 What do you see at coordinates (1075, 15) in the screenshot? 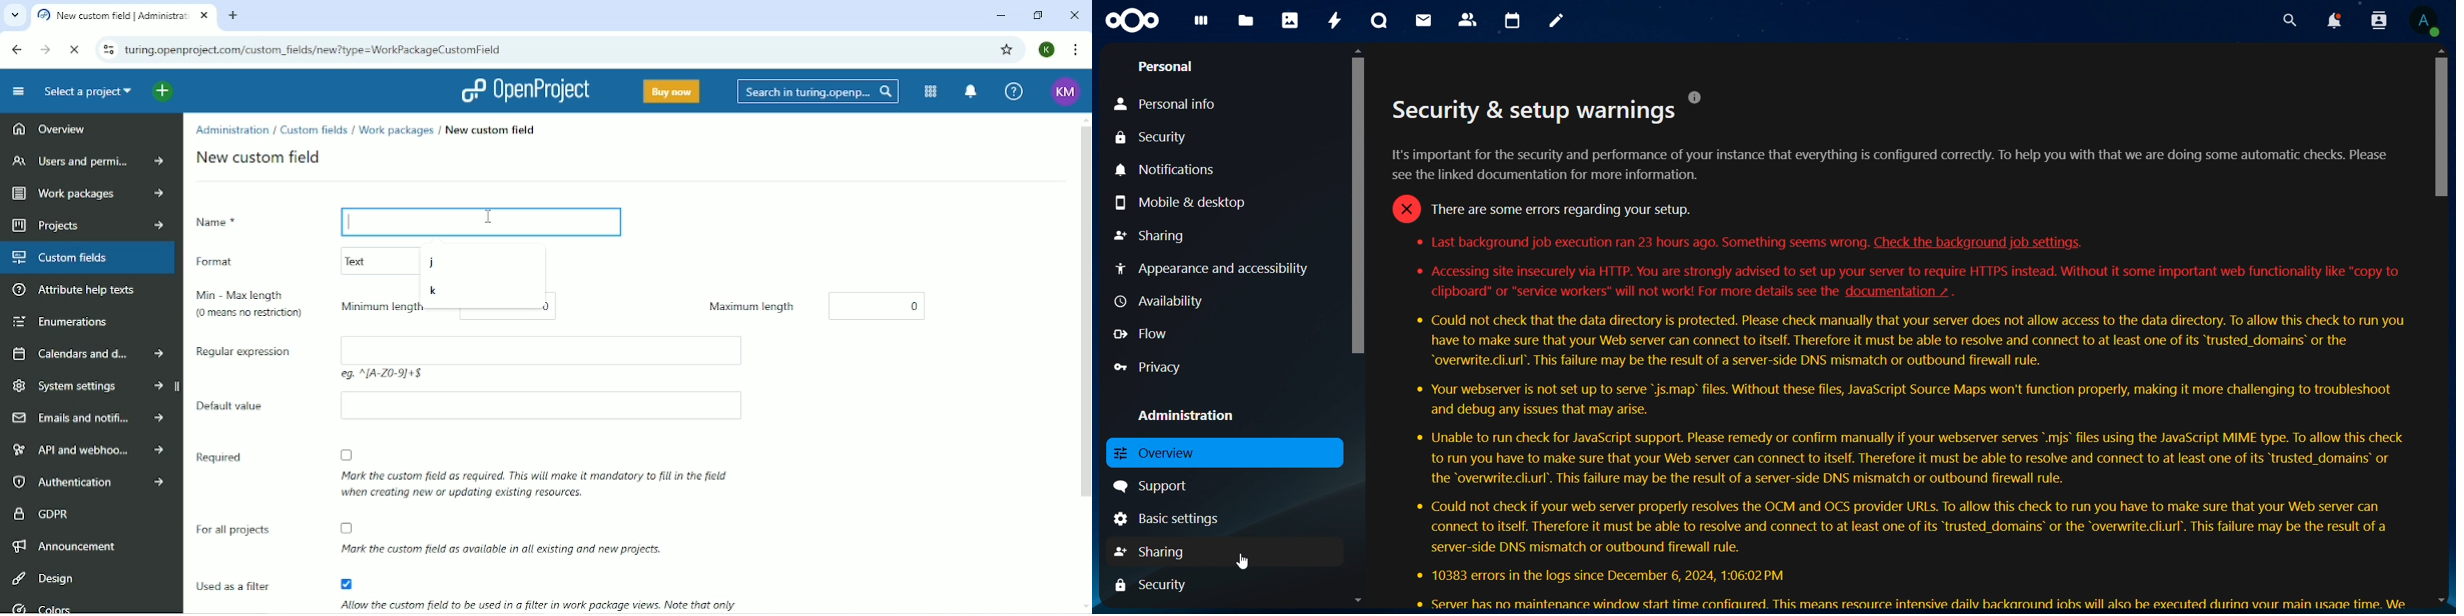
I see `Close` at bounding box center [1075, 15].